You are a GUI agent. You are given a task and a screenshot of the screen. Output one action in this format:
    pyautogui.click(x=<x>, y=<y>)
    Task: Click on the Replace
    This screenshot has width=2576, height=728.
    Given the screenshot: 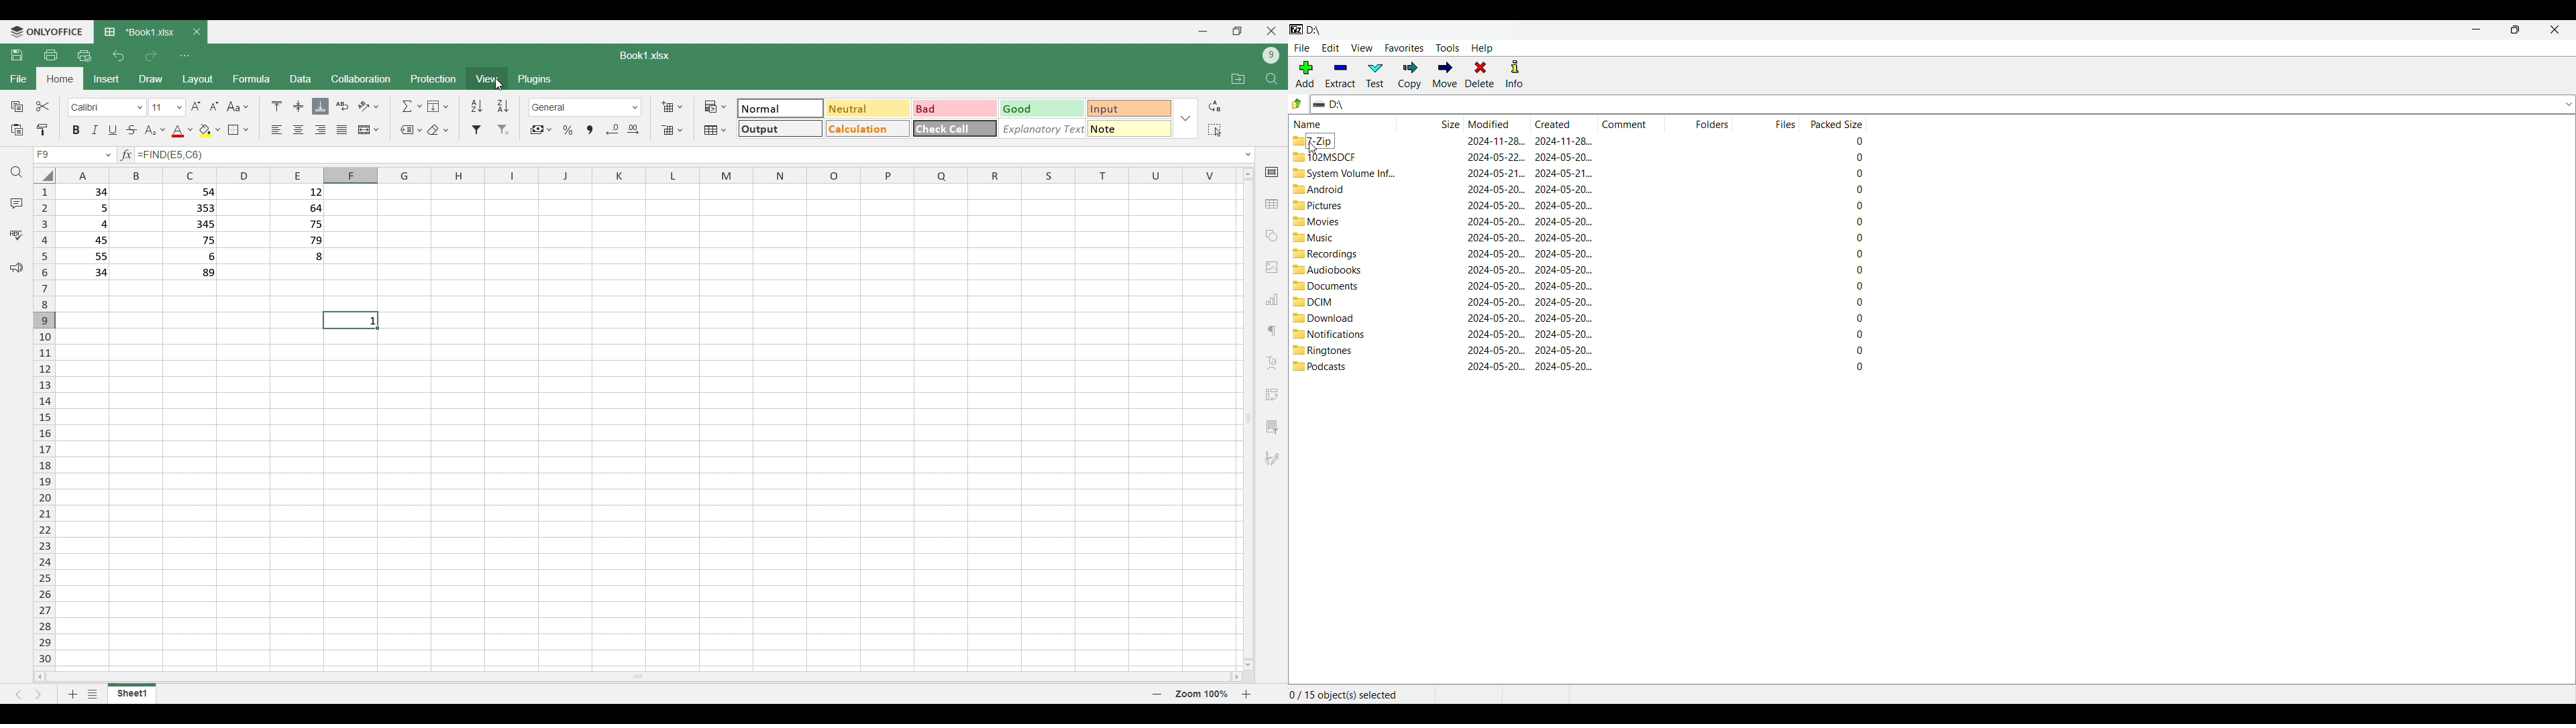 What is the action you would take?
    pyautogui.click(x=1215, y=106)
    